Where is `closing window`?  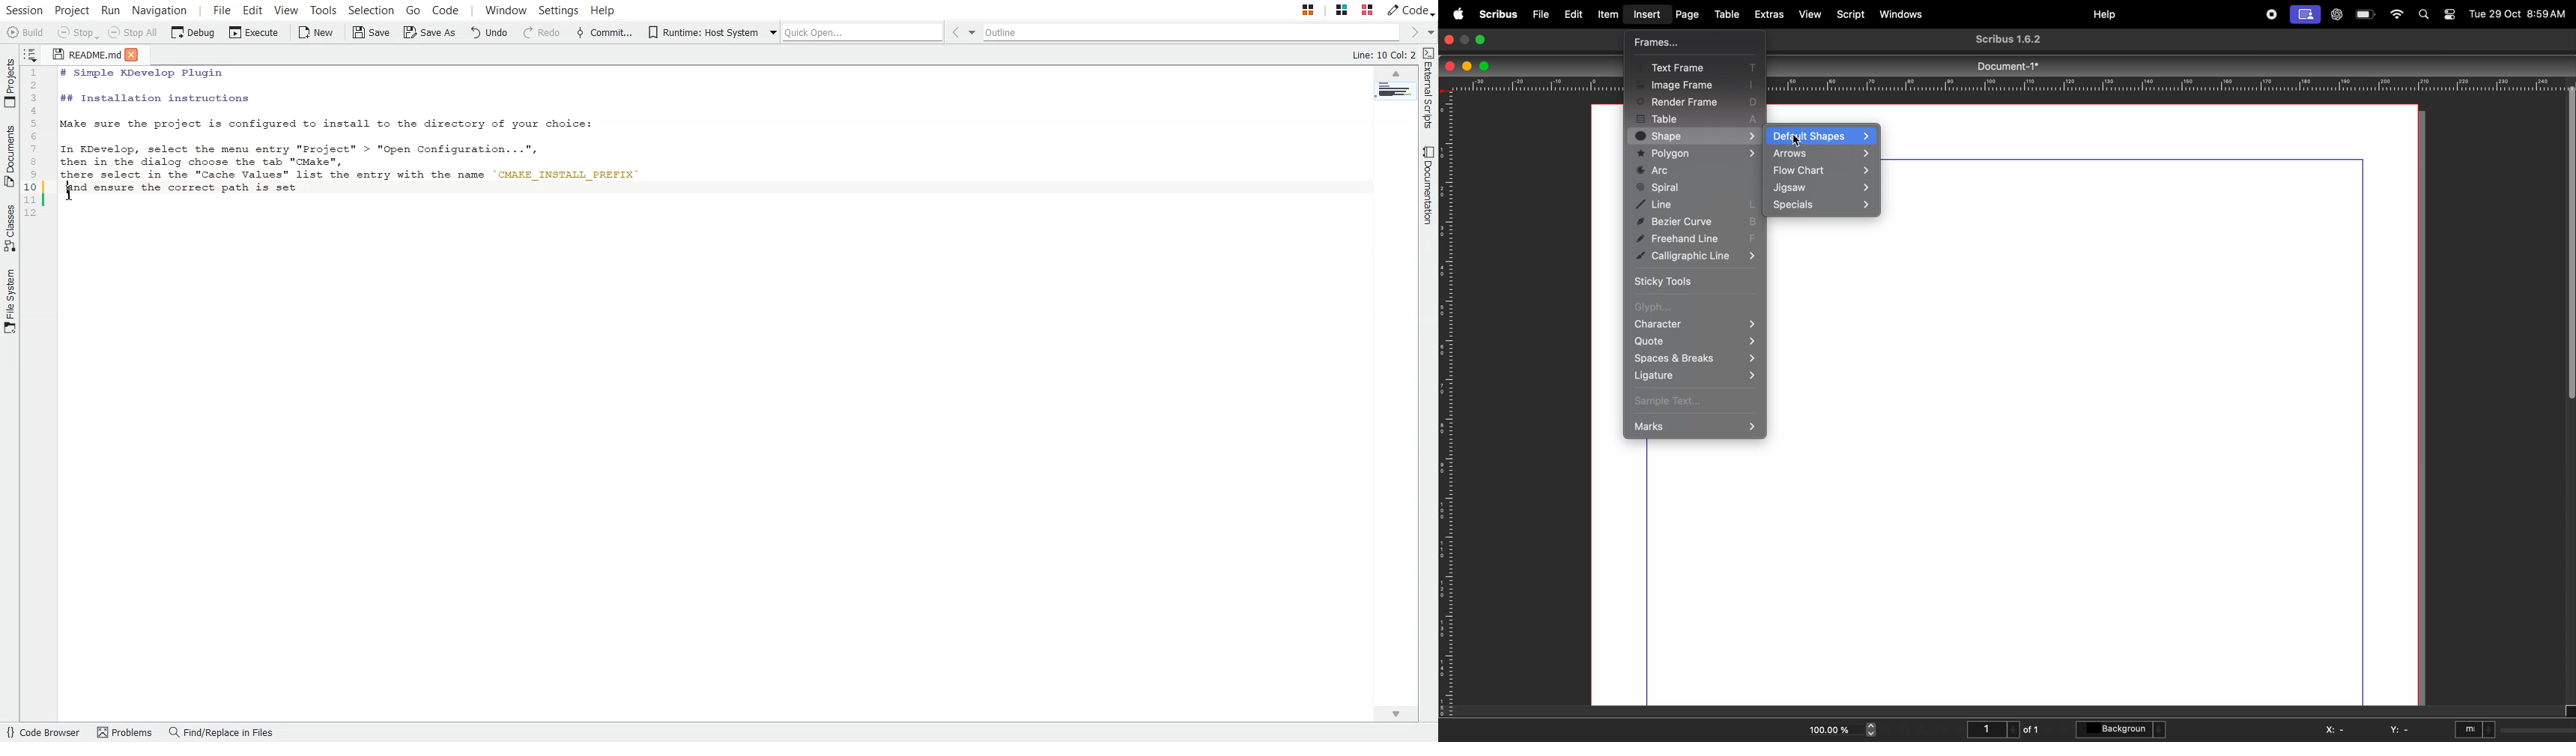 closing window is located at coordinates (1449, 39).